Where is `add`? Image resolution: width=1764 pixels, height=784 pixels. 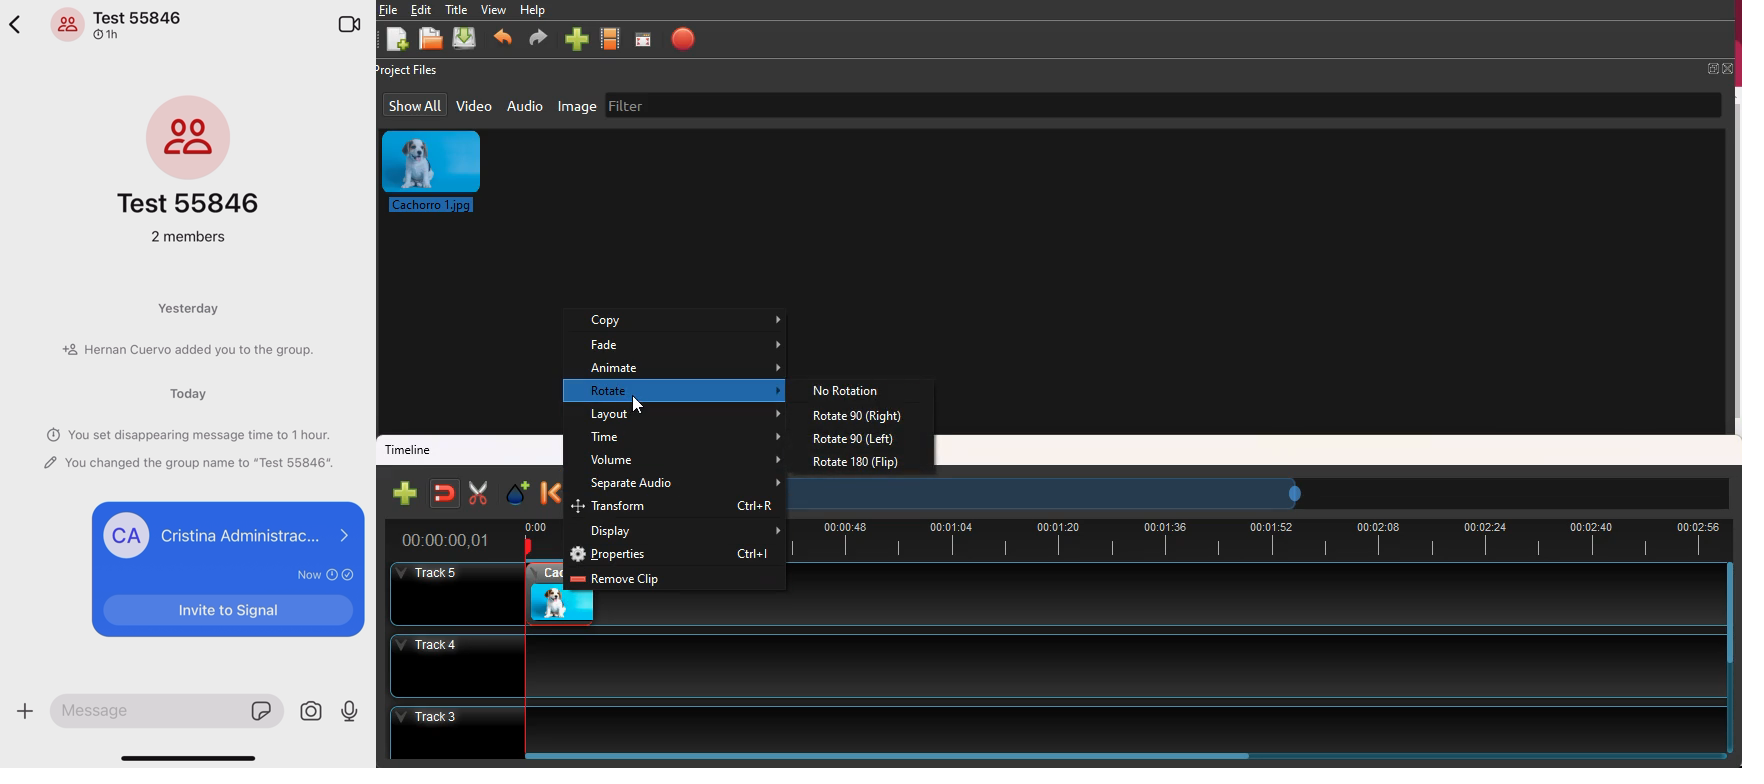
add is located at coordinates (26, 709).